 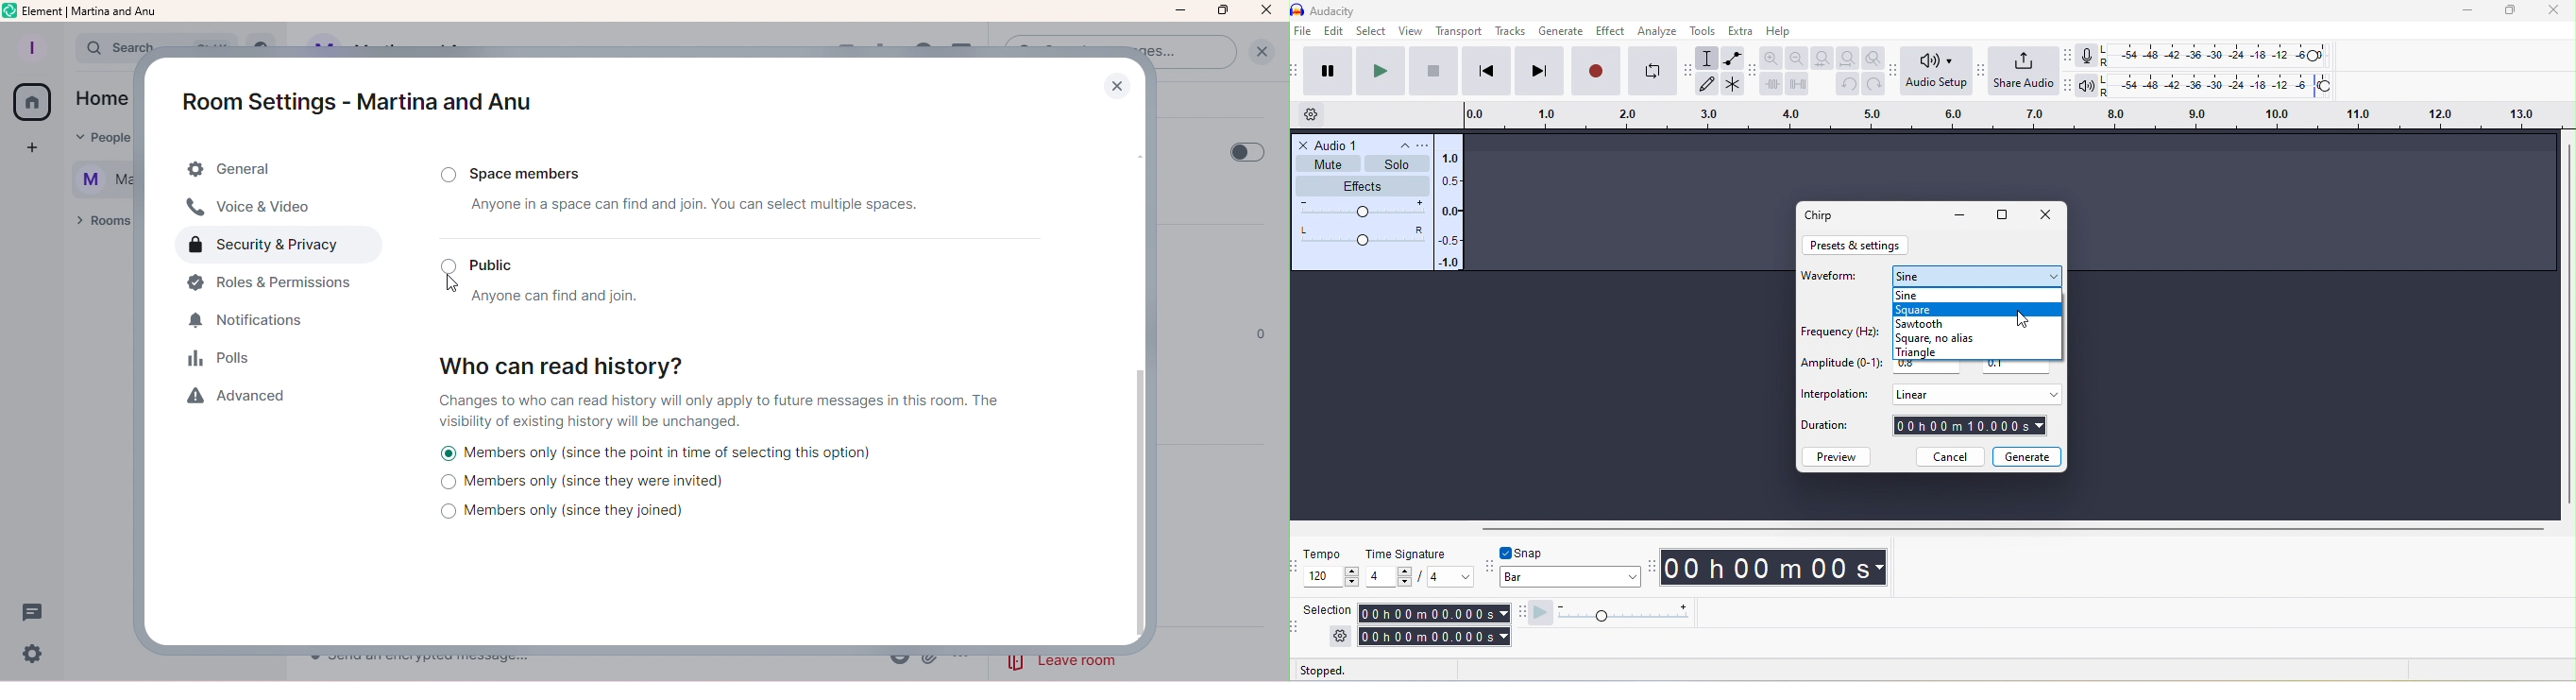 I want to click on file, so click(x=1305, y=32).